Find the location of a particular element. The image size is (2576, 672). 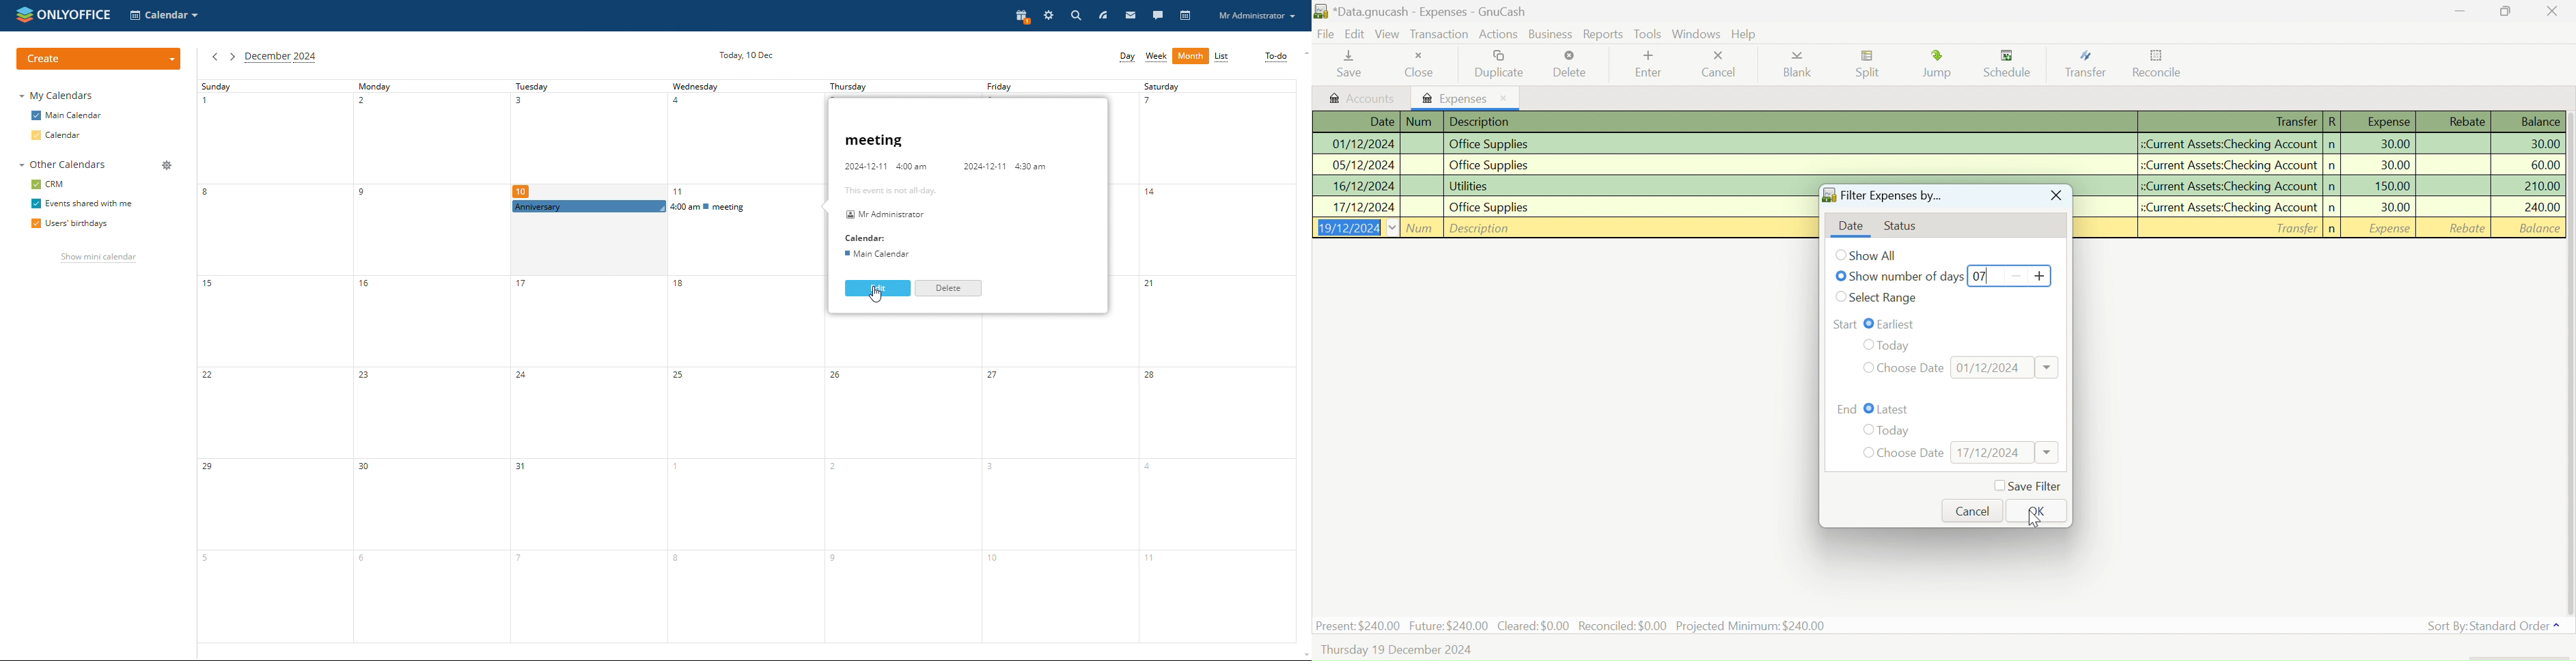

thursday is located at coordinates (897, 87).